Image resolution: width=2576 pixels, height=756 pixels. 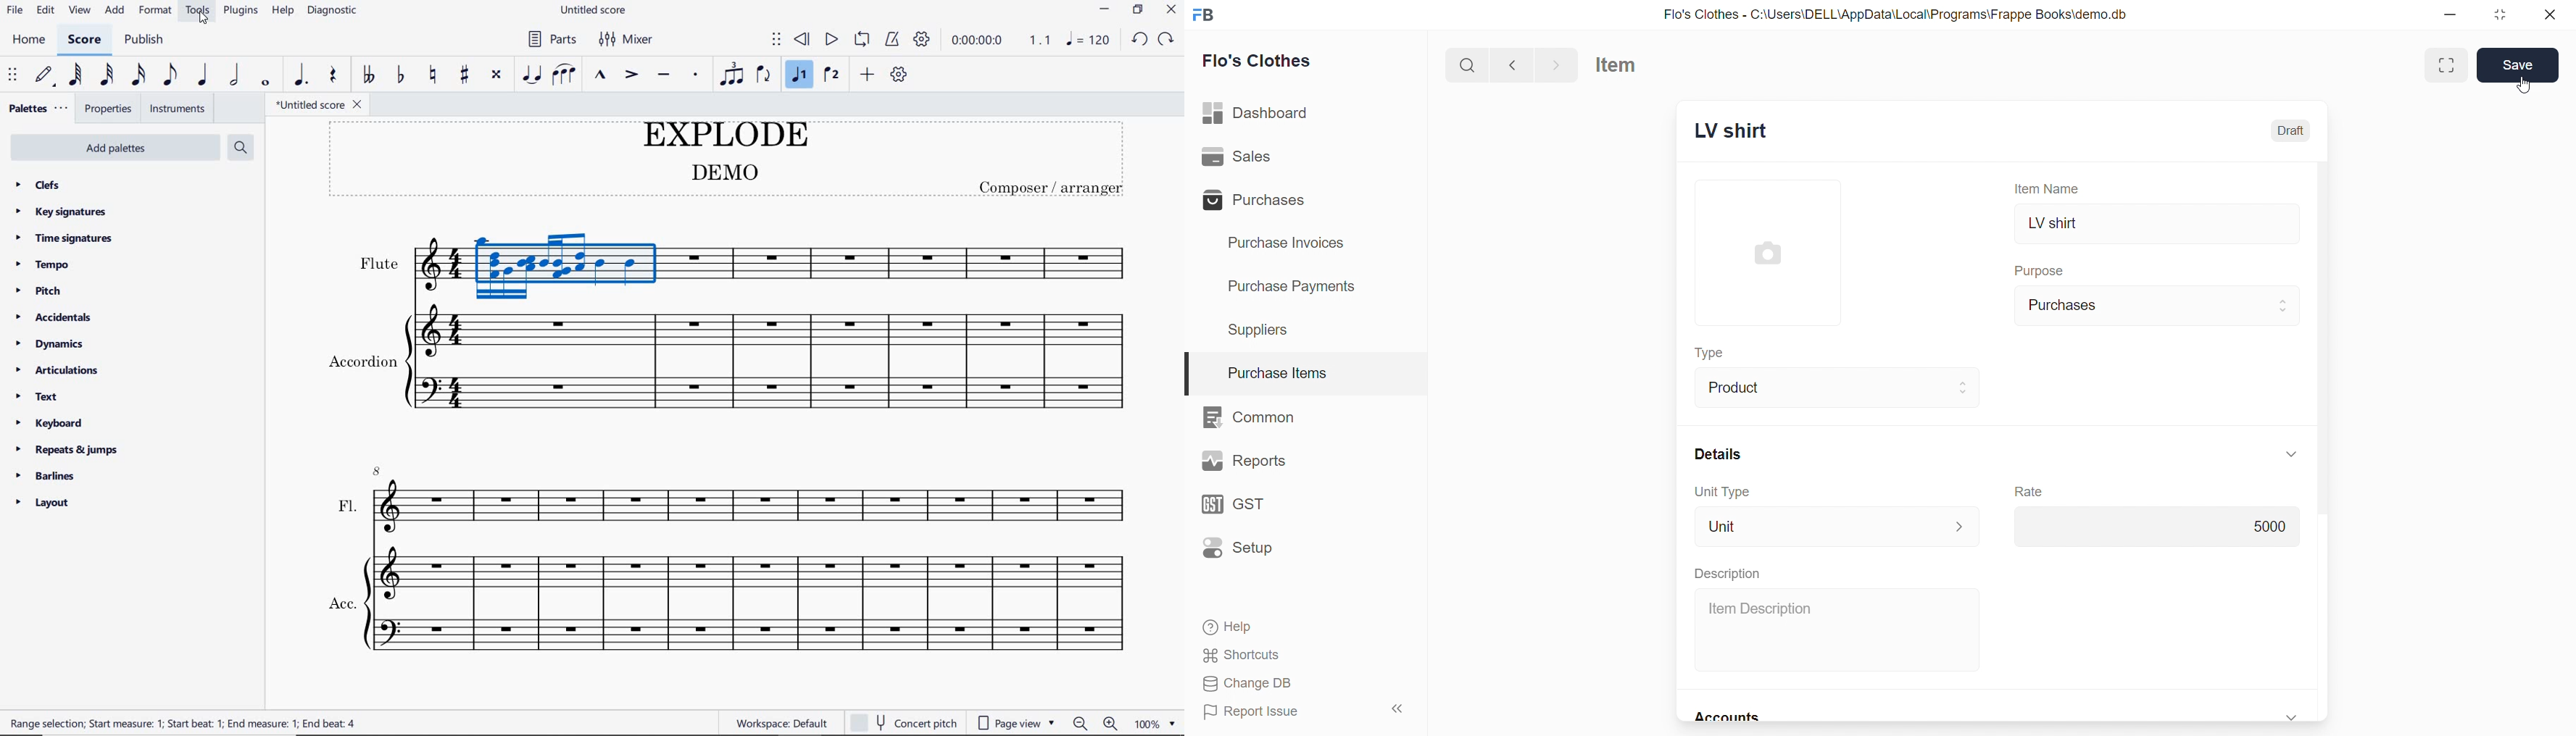 What do you see at coordinates (202, 75) in the screenshot?
I see `quarter note` at bounding box center [202, 75].